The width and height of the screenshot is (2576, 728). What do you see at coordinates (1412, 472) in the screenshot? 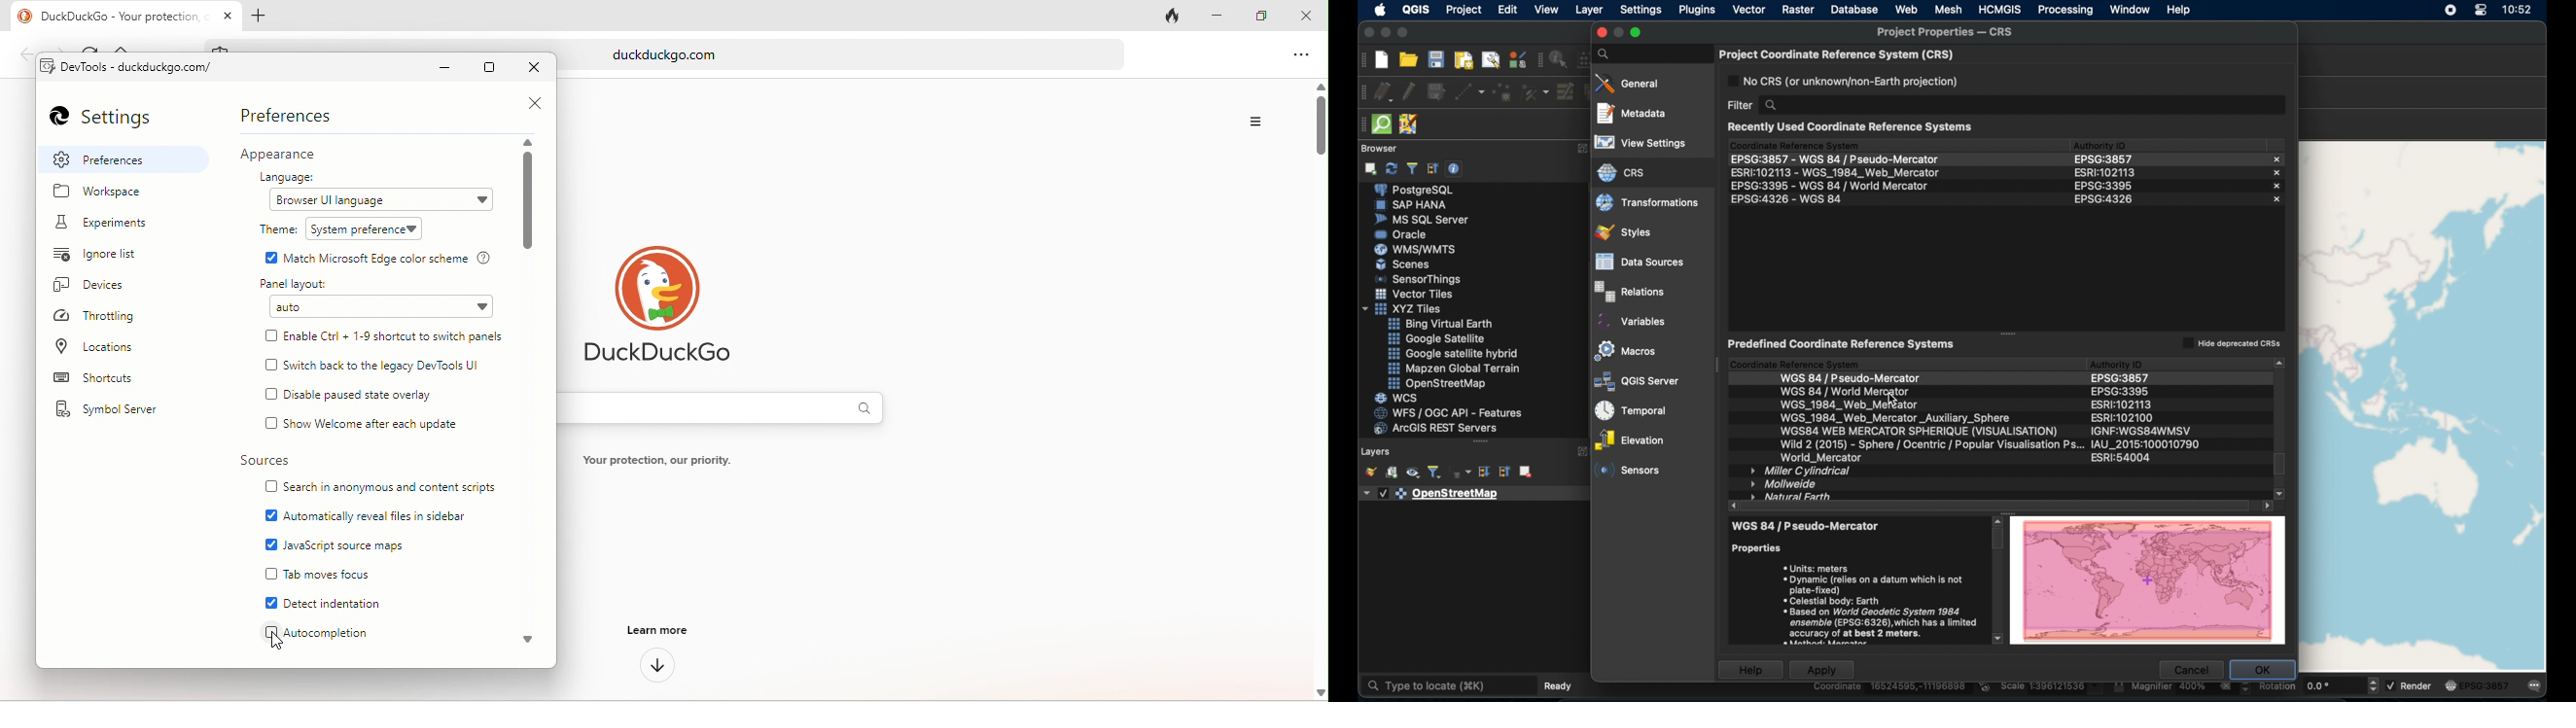
I see `manage map themes` at bounding box center [1412, 472].